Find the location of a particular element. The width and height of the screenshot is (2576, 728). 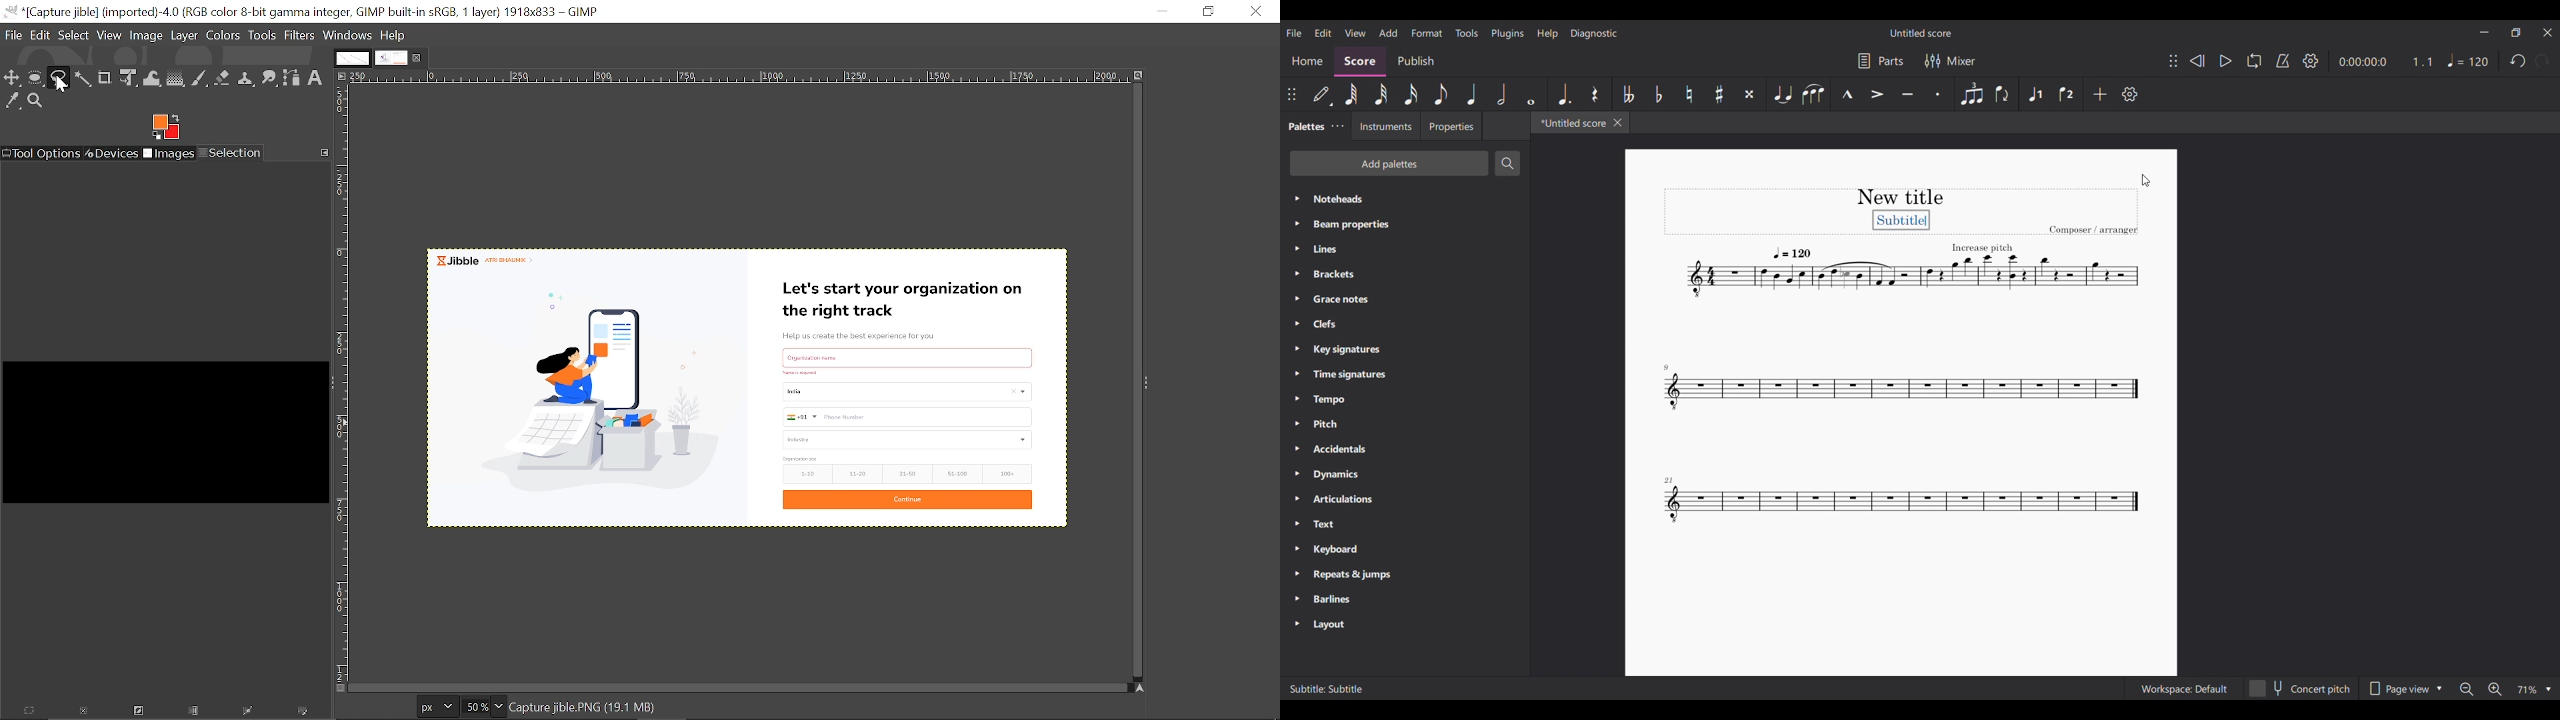

Eraser tool is located at coordinates (223, 78).